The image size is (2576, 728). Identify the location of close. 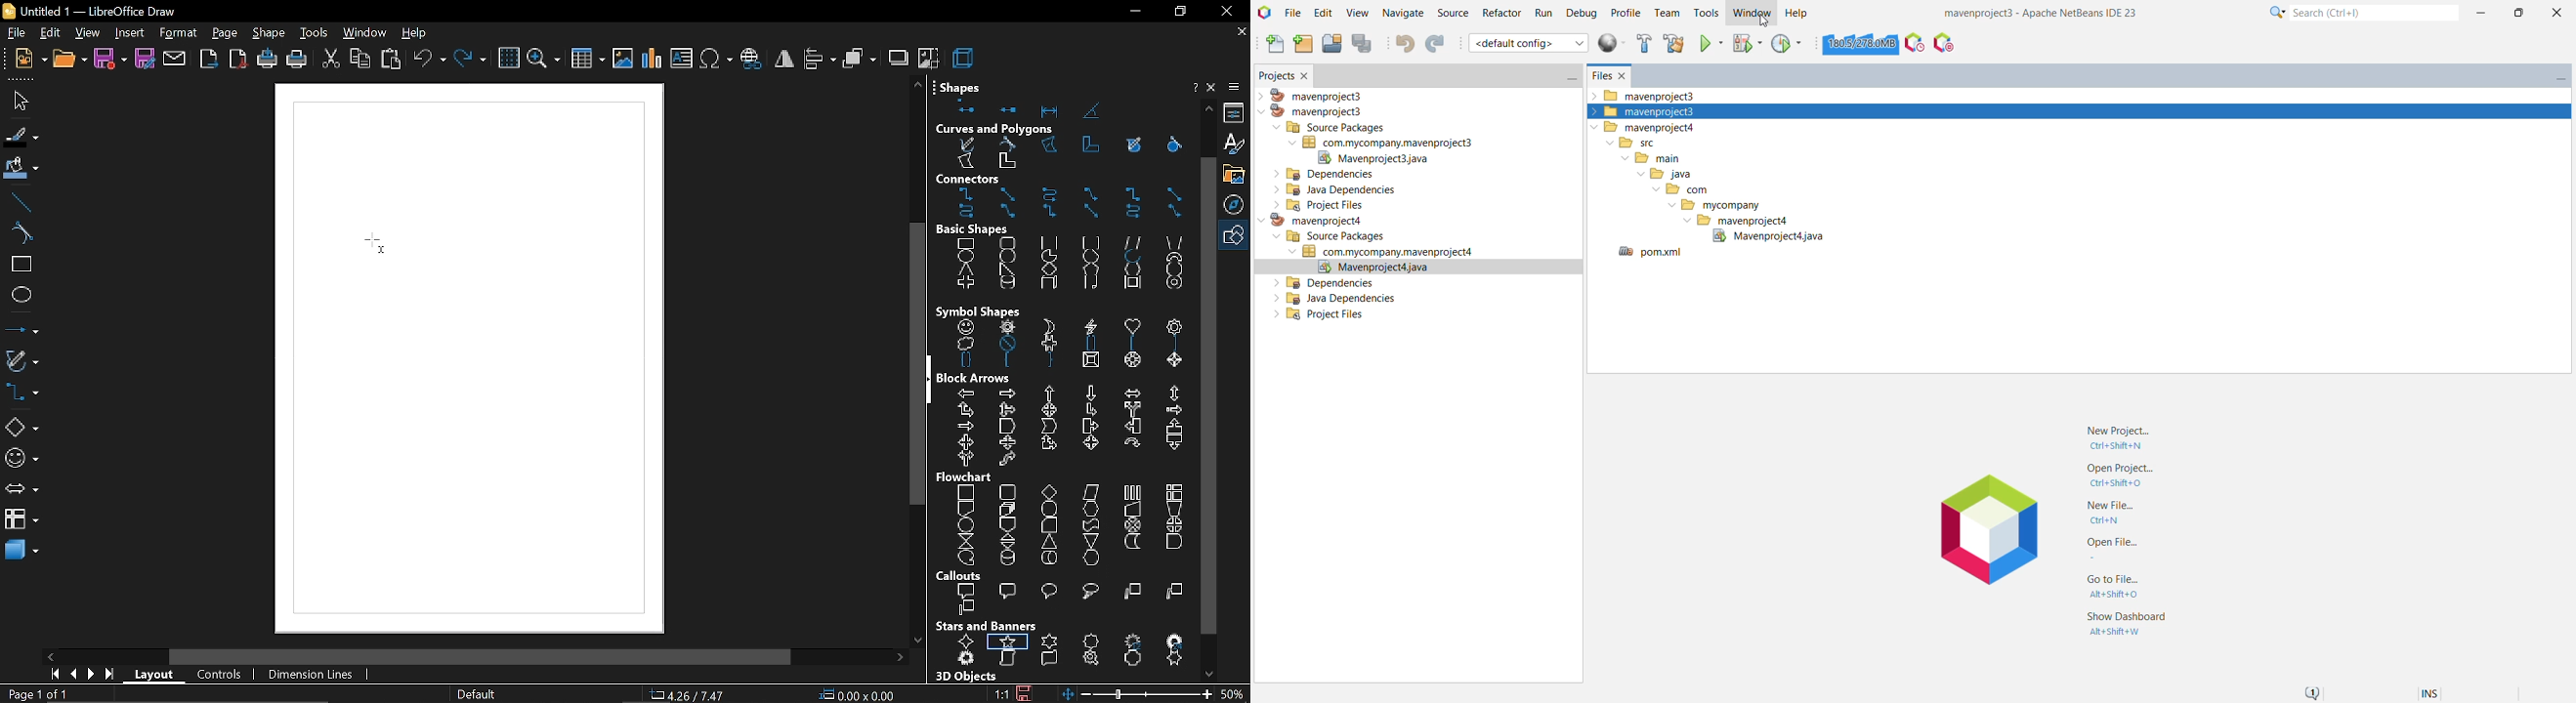
(1226, 11).